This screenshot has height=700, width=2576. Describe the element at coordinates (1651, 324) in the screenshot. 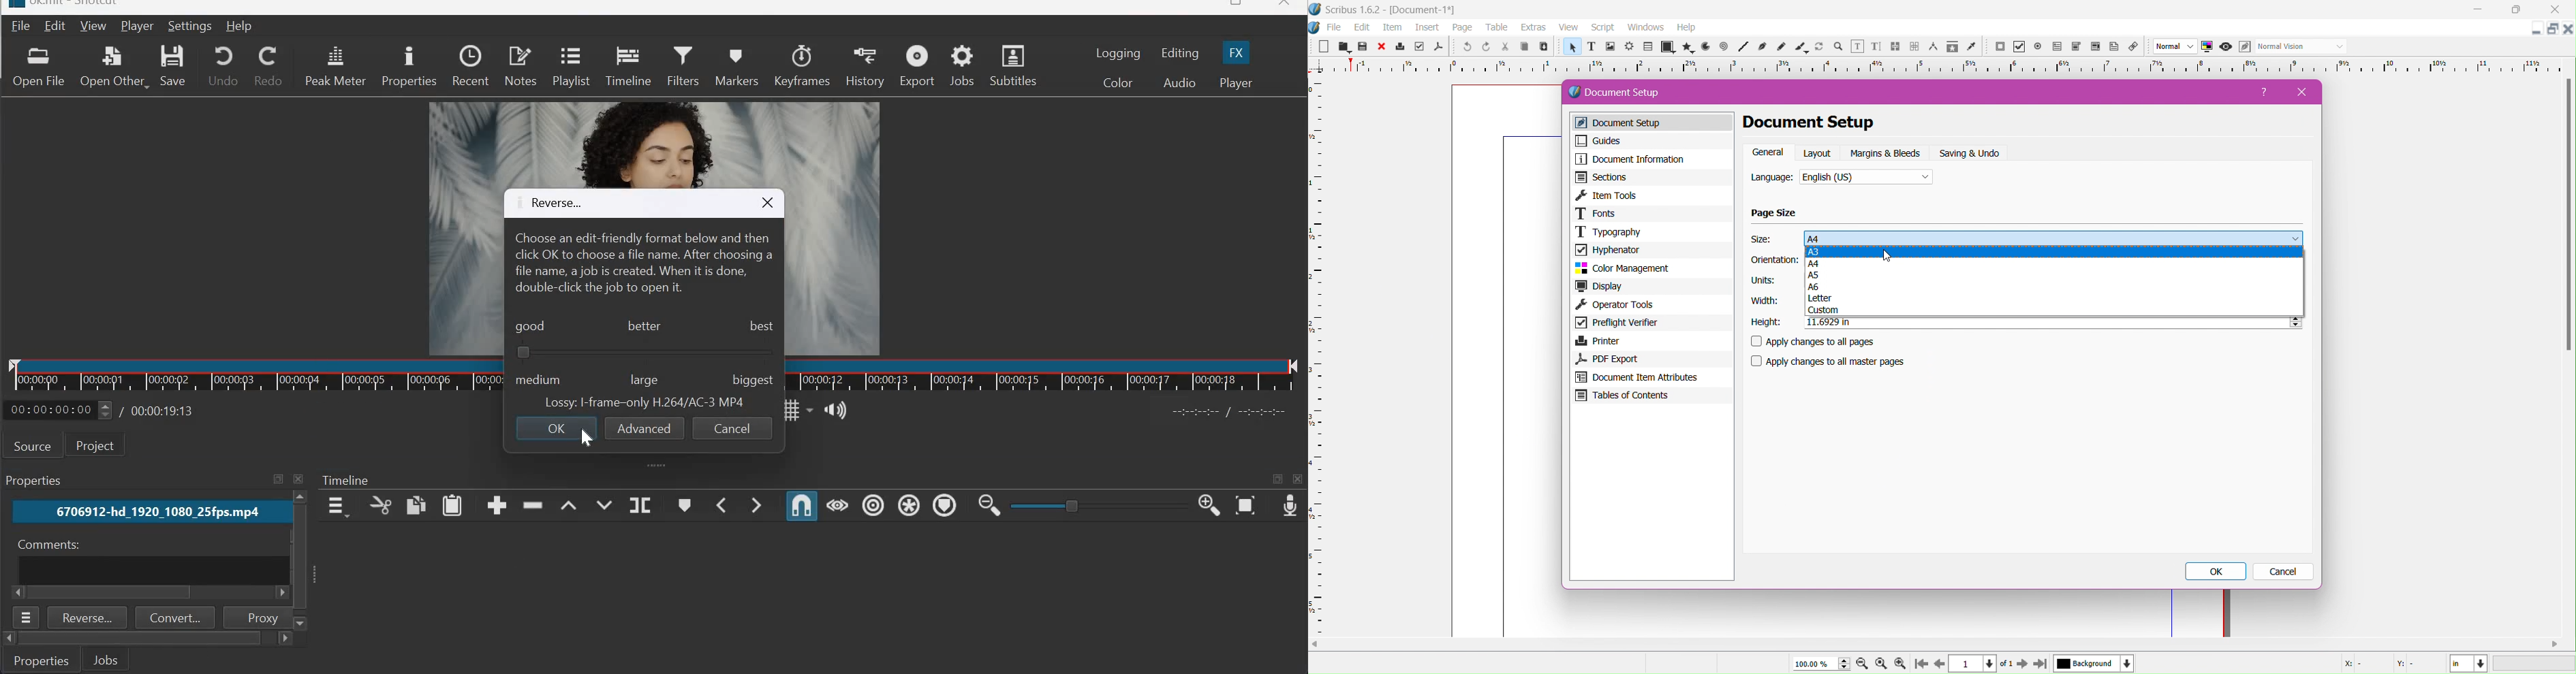

I see `Preflight Verifier` at that location.